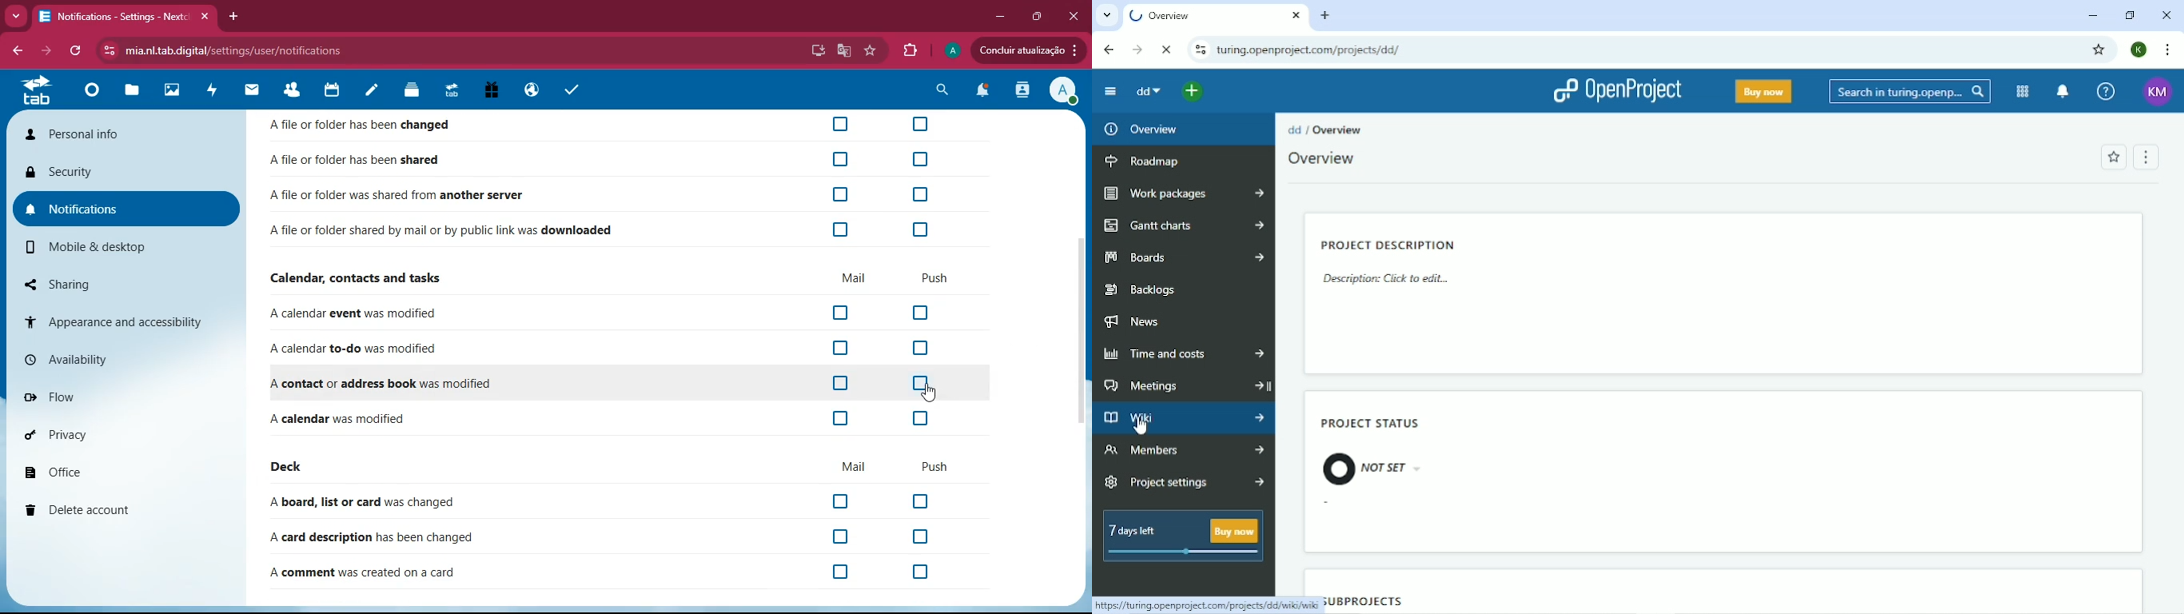  Describe the element at coordinates (355, 277) in the screenshot. I see `Calendar, contacts and tasks` at that location.